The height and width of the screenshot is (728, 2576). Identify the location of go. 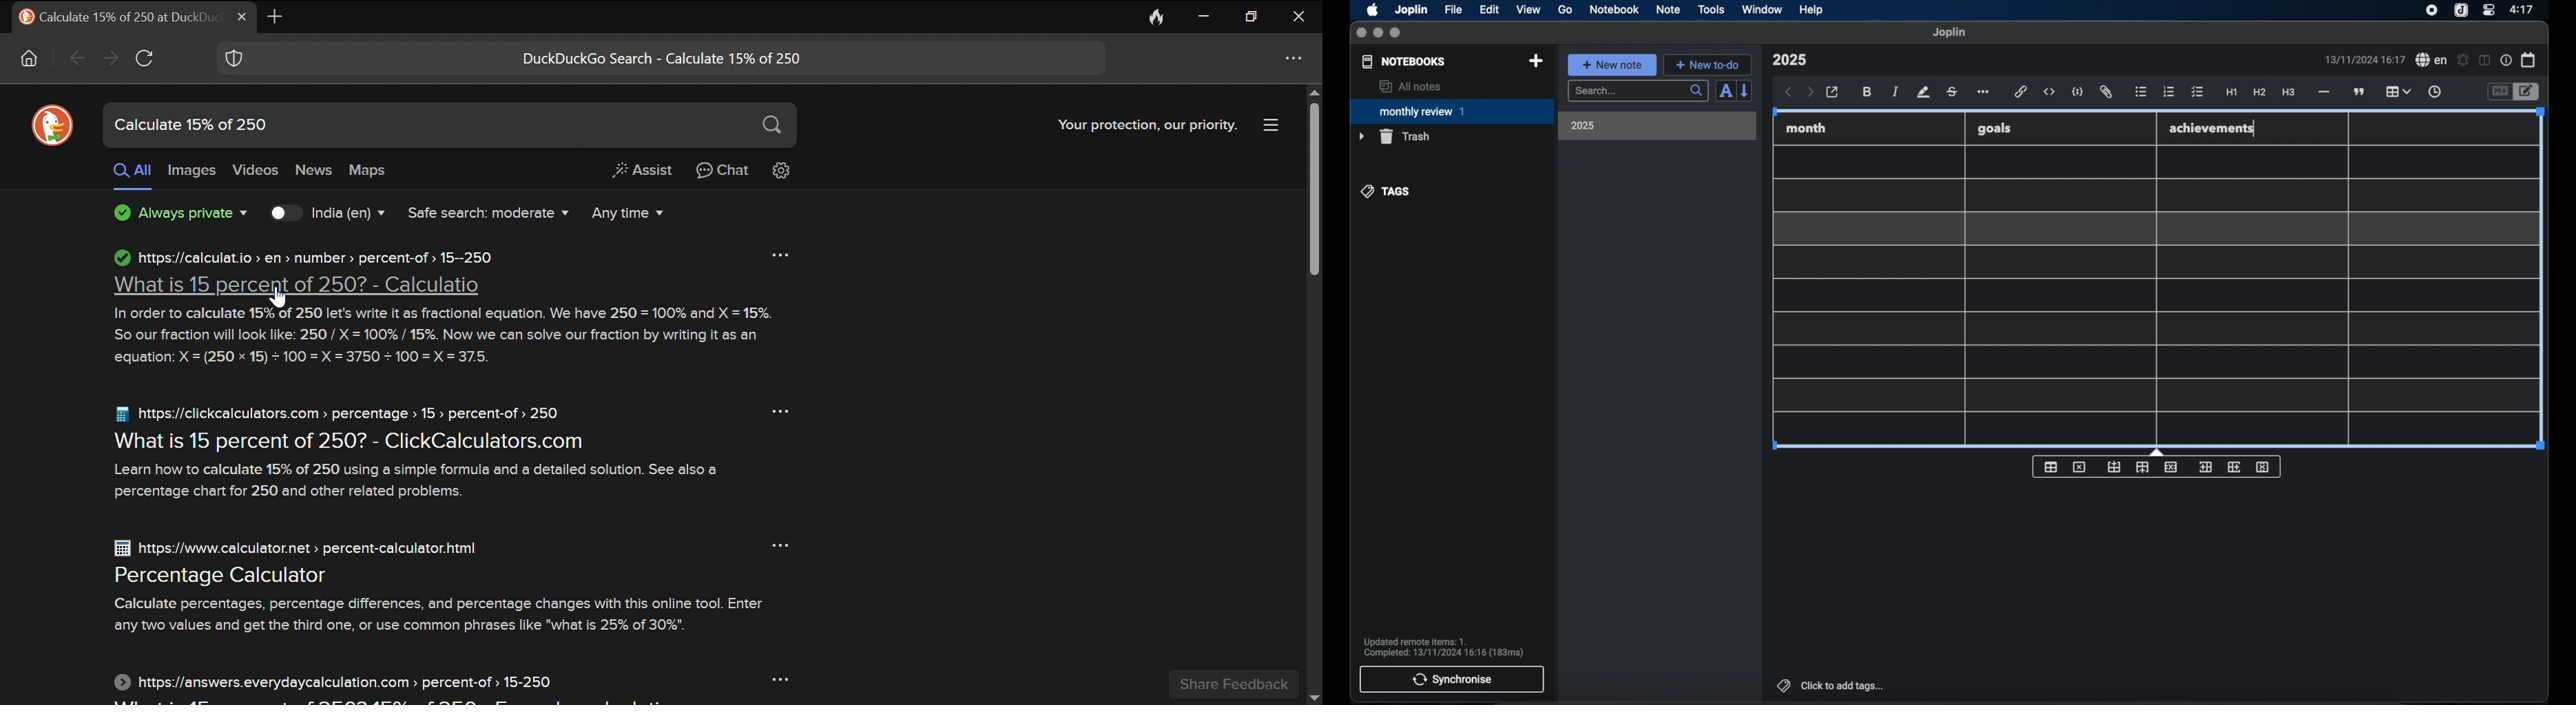
(1565, 9).